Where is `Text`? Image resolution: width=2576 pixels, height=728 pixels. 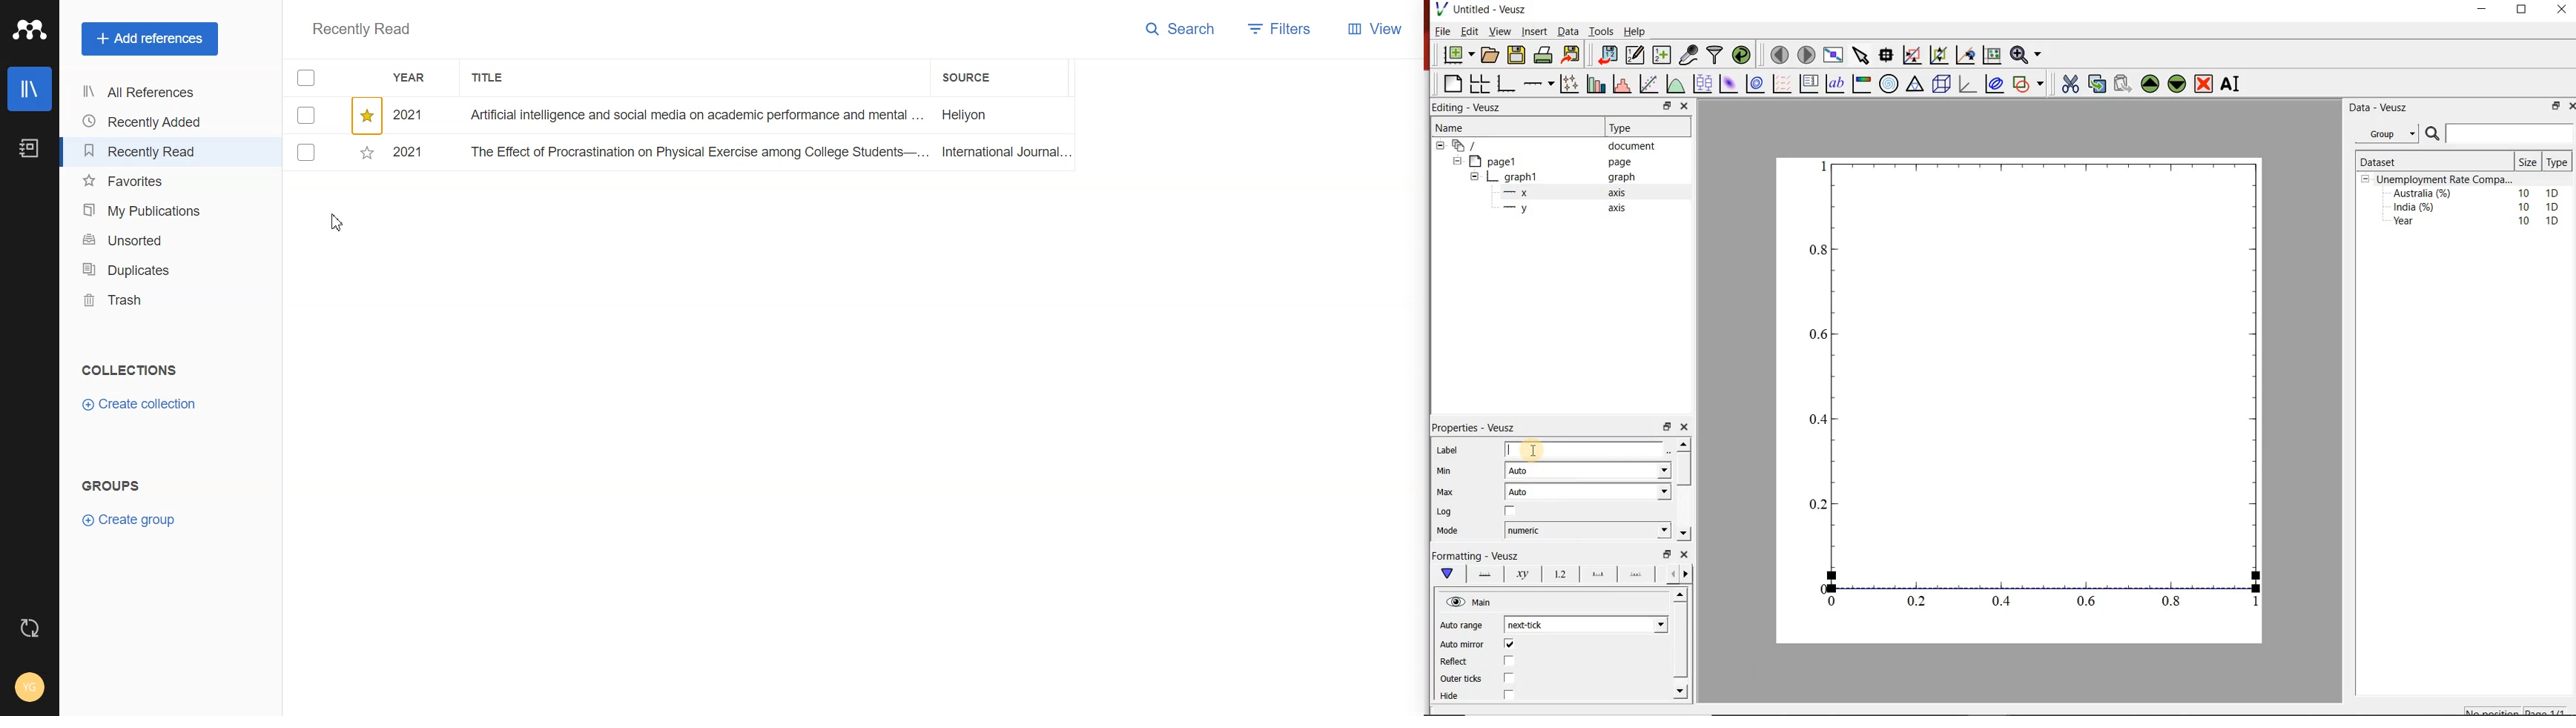 Text is located at coordinates (112, 484).